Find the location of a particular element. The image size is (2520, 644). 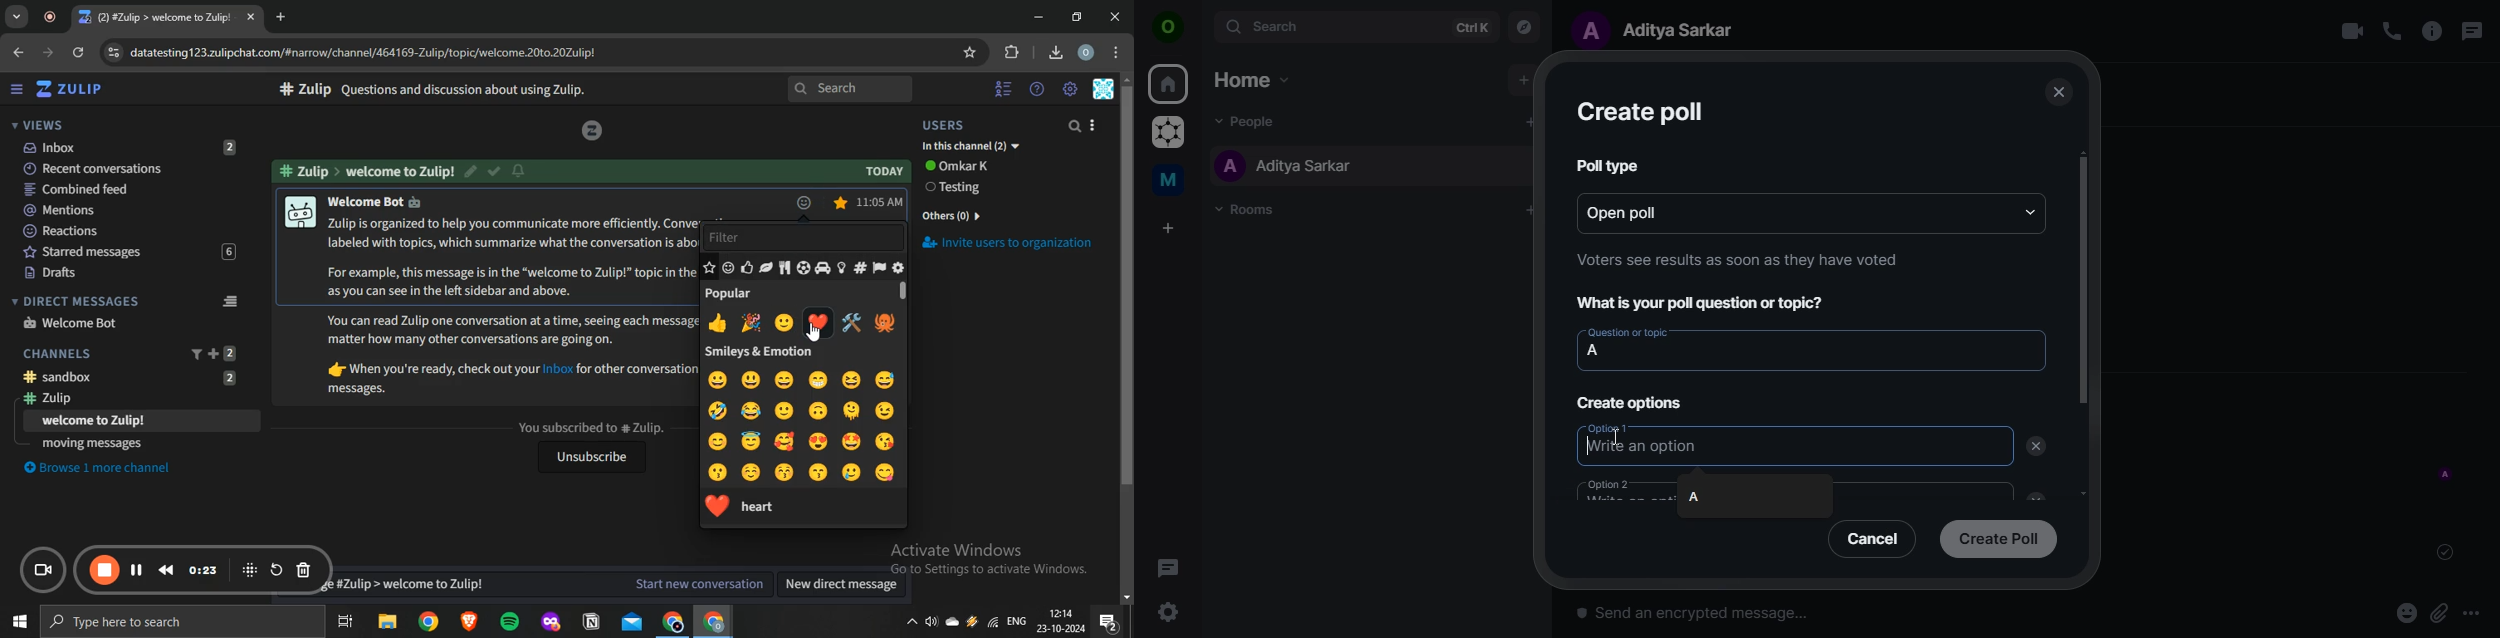

add is located at coordinates (1528, 121).